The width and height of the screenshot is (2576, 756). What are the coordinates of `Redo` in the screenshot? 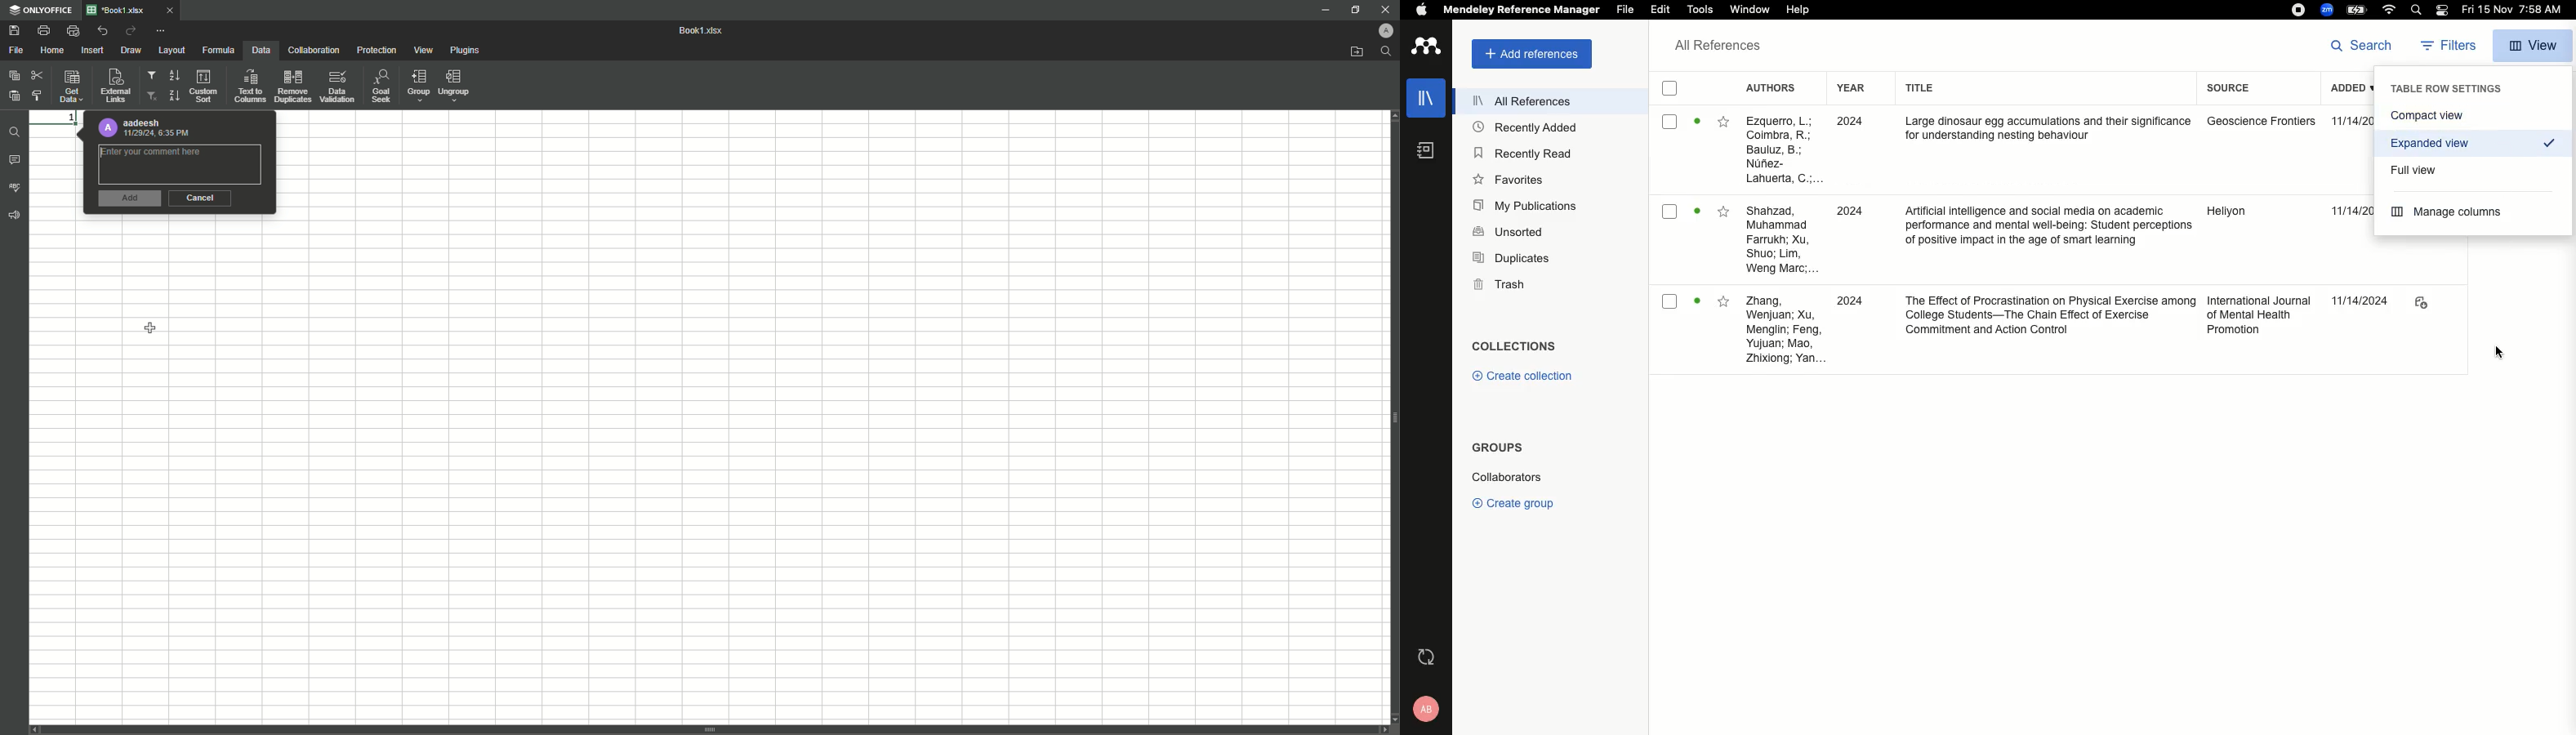 It's located at (130, 31).